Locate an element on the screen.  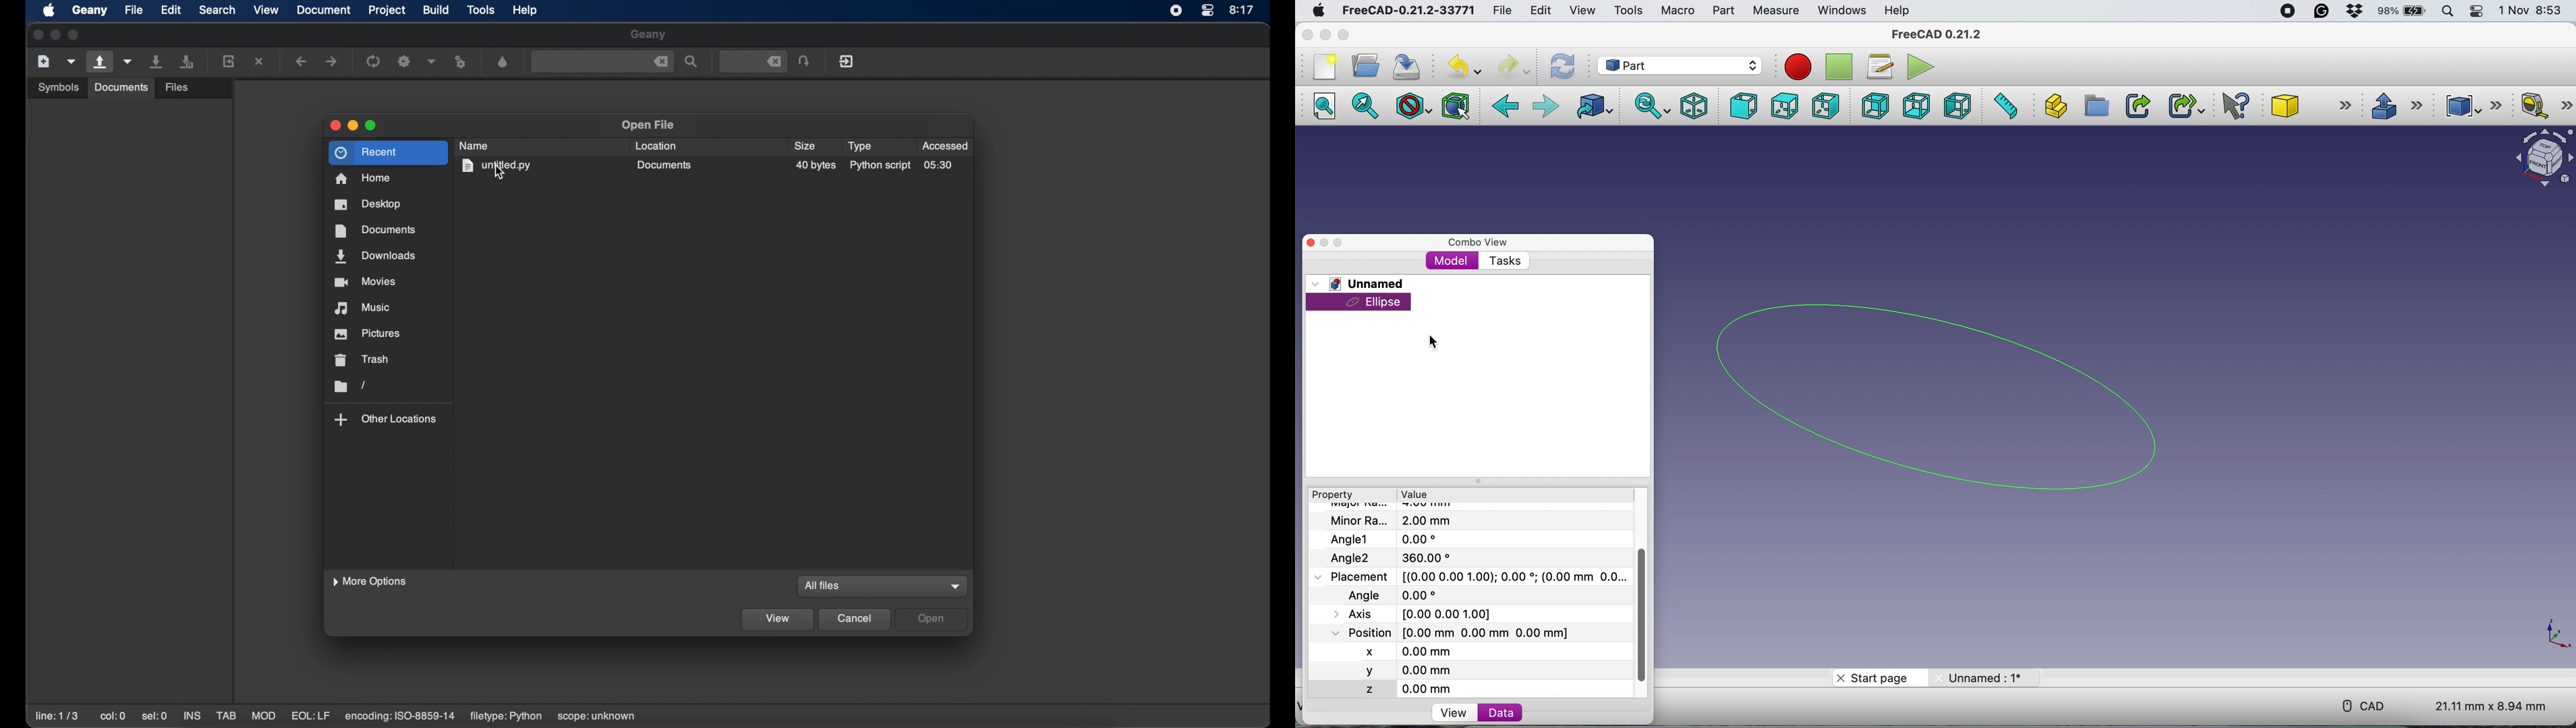
model is located at coordinates (1454, 262).